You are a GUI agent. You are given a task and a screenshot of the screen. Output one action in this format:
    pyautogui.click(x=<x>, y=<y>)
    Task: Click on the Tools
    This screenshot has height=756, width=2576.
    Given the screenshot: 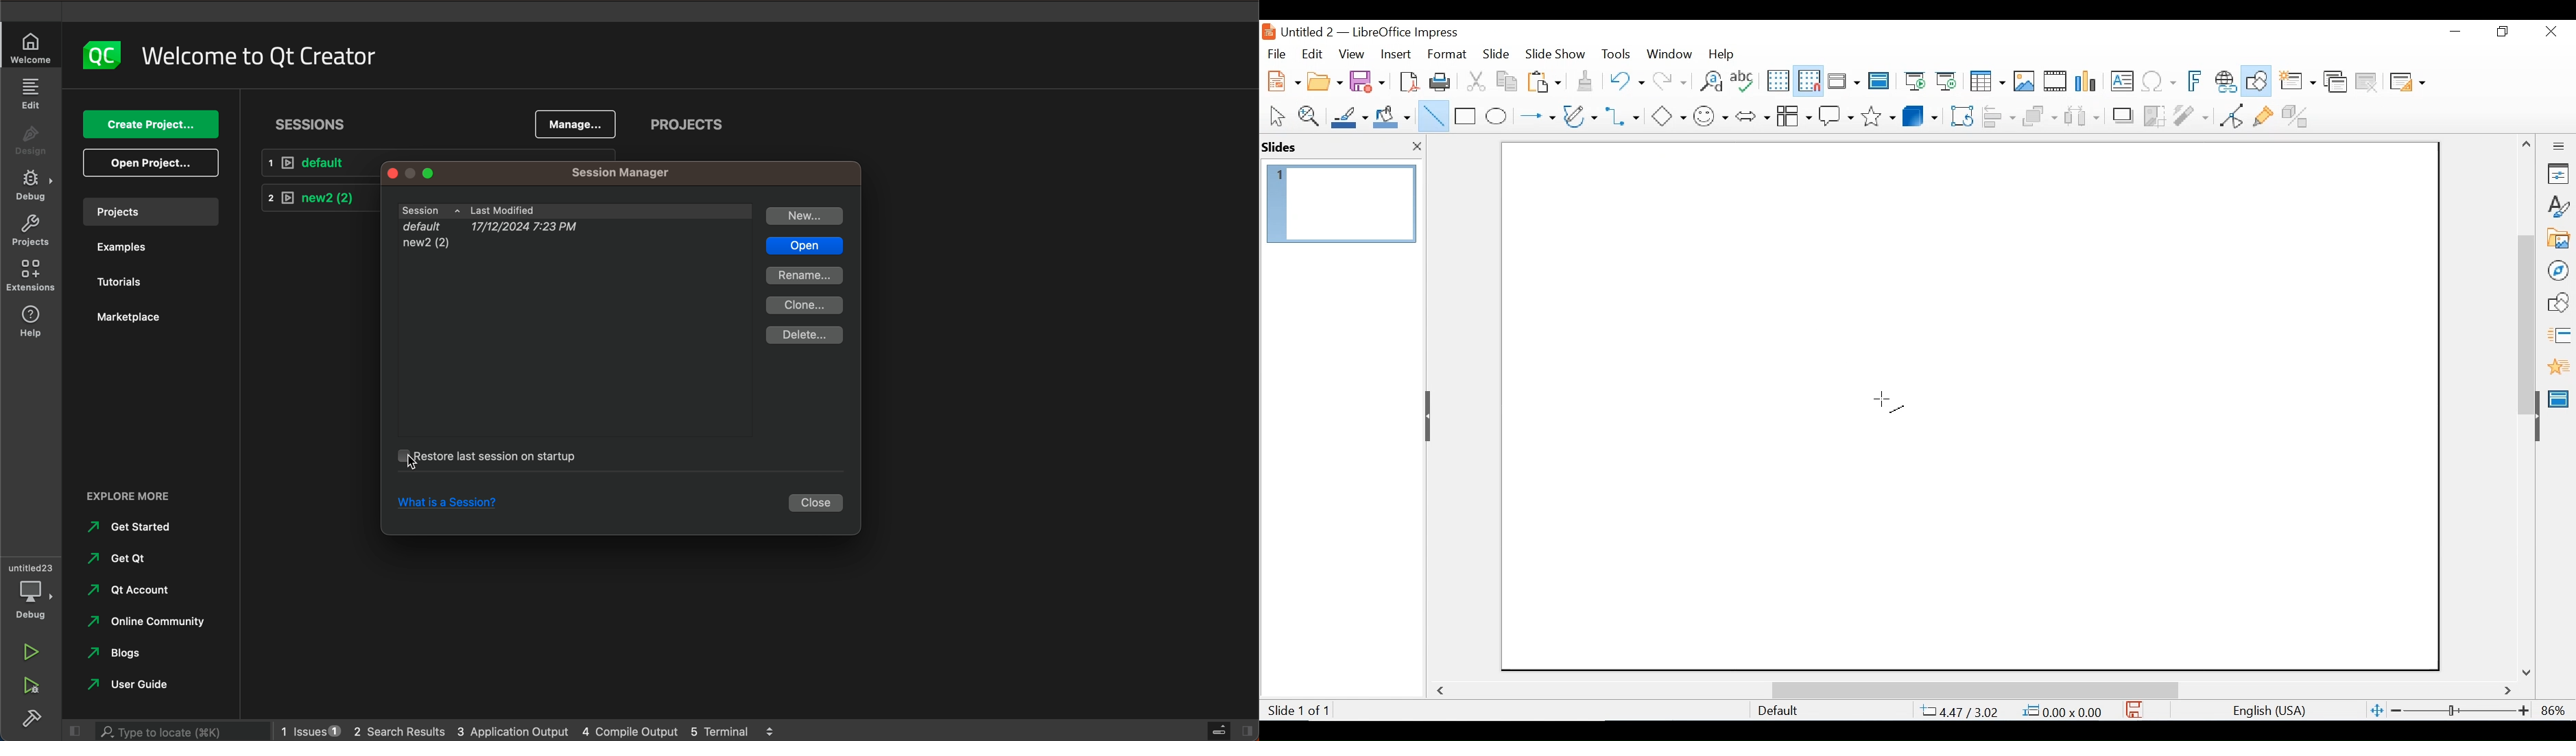 What is the action you would take?
    pyautogui.click(x=1616, y=54)
    